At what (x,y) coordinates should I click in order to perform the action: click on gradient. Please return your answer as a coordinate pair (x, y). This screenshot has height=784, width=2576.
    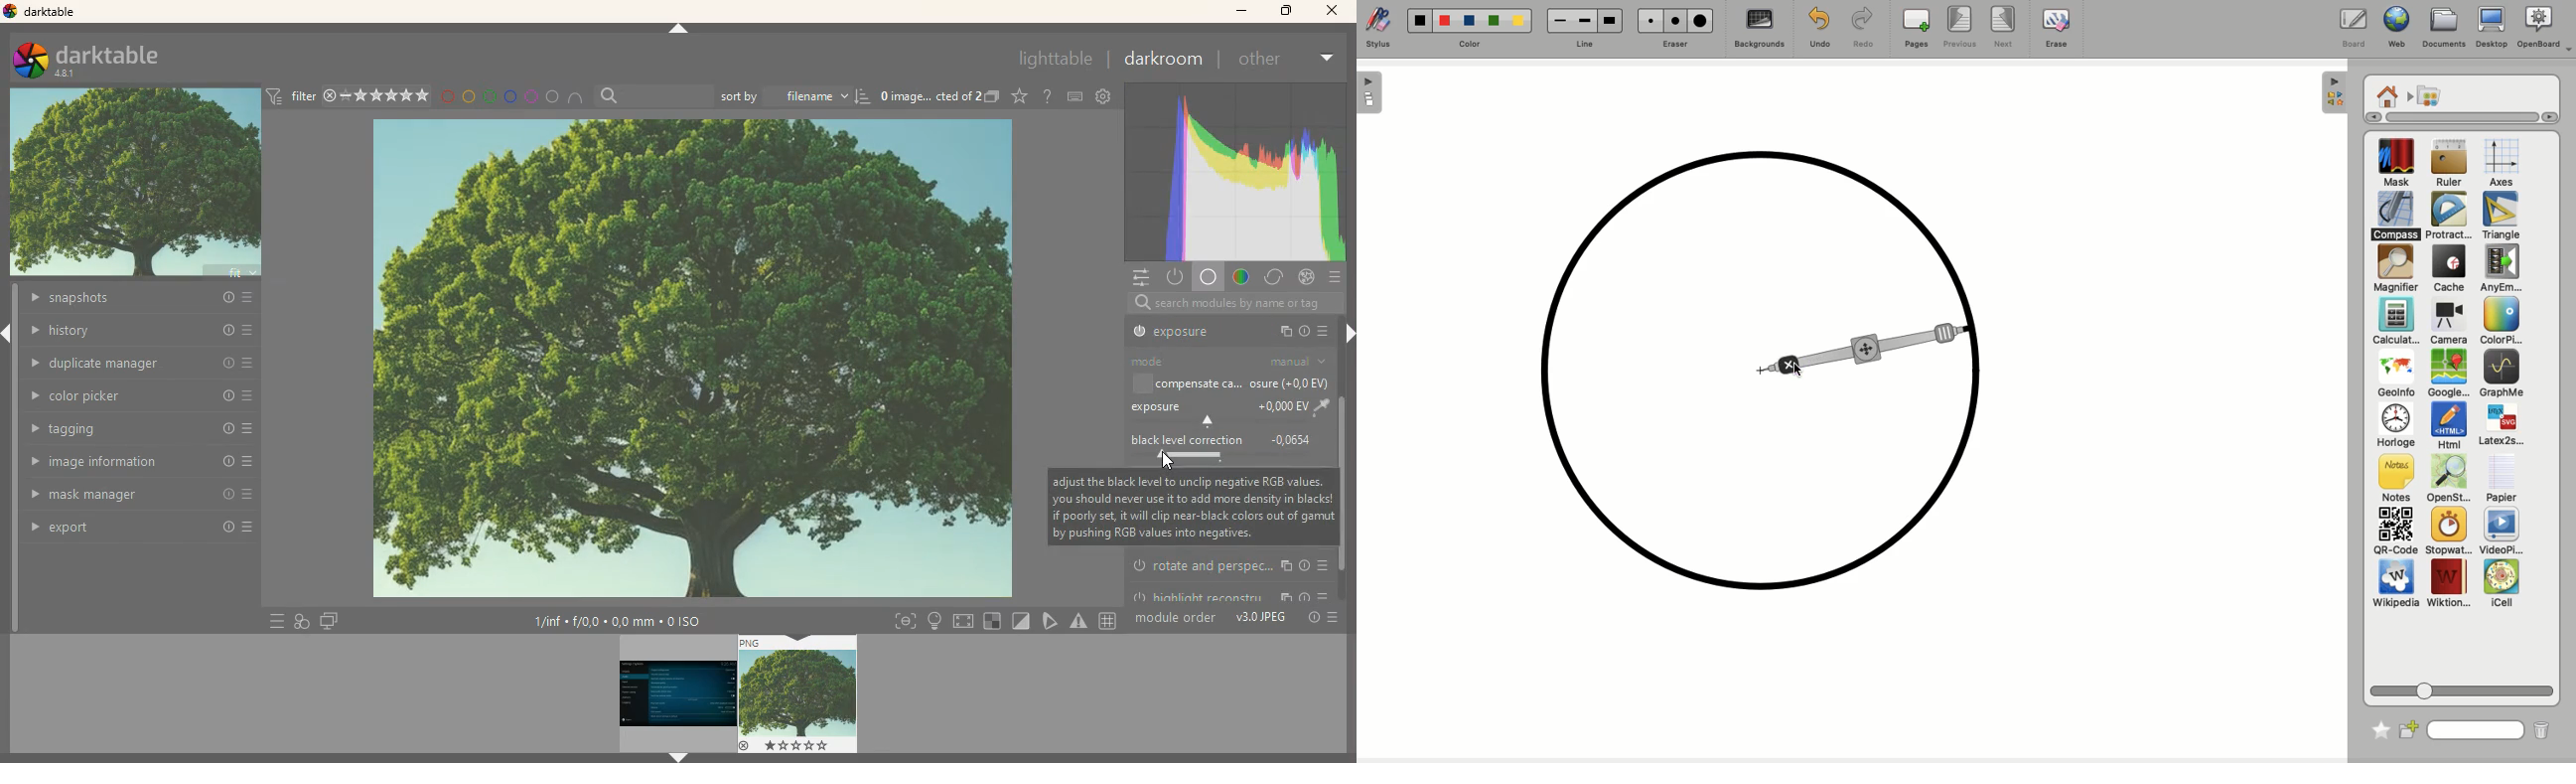
    Looking at the image, I should click on (1244, 277).